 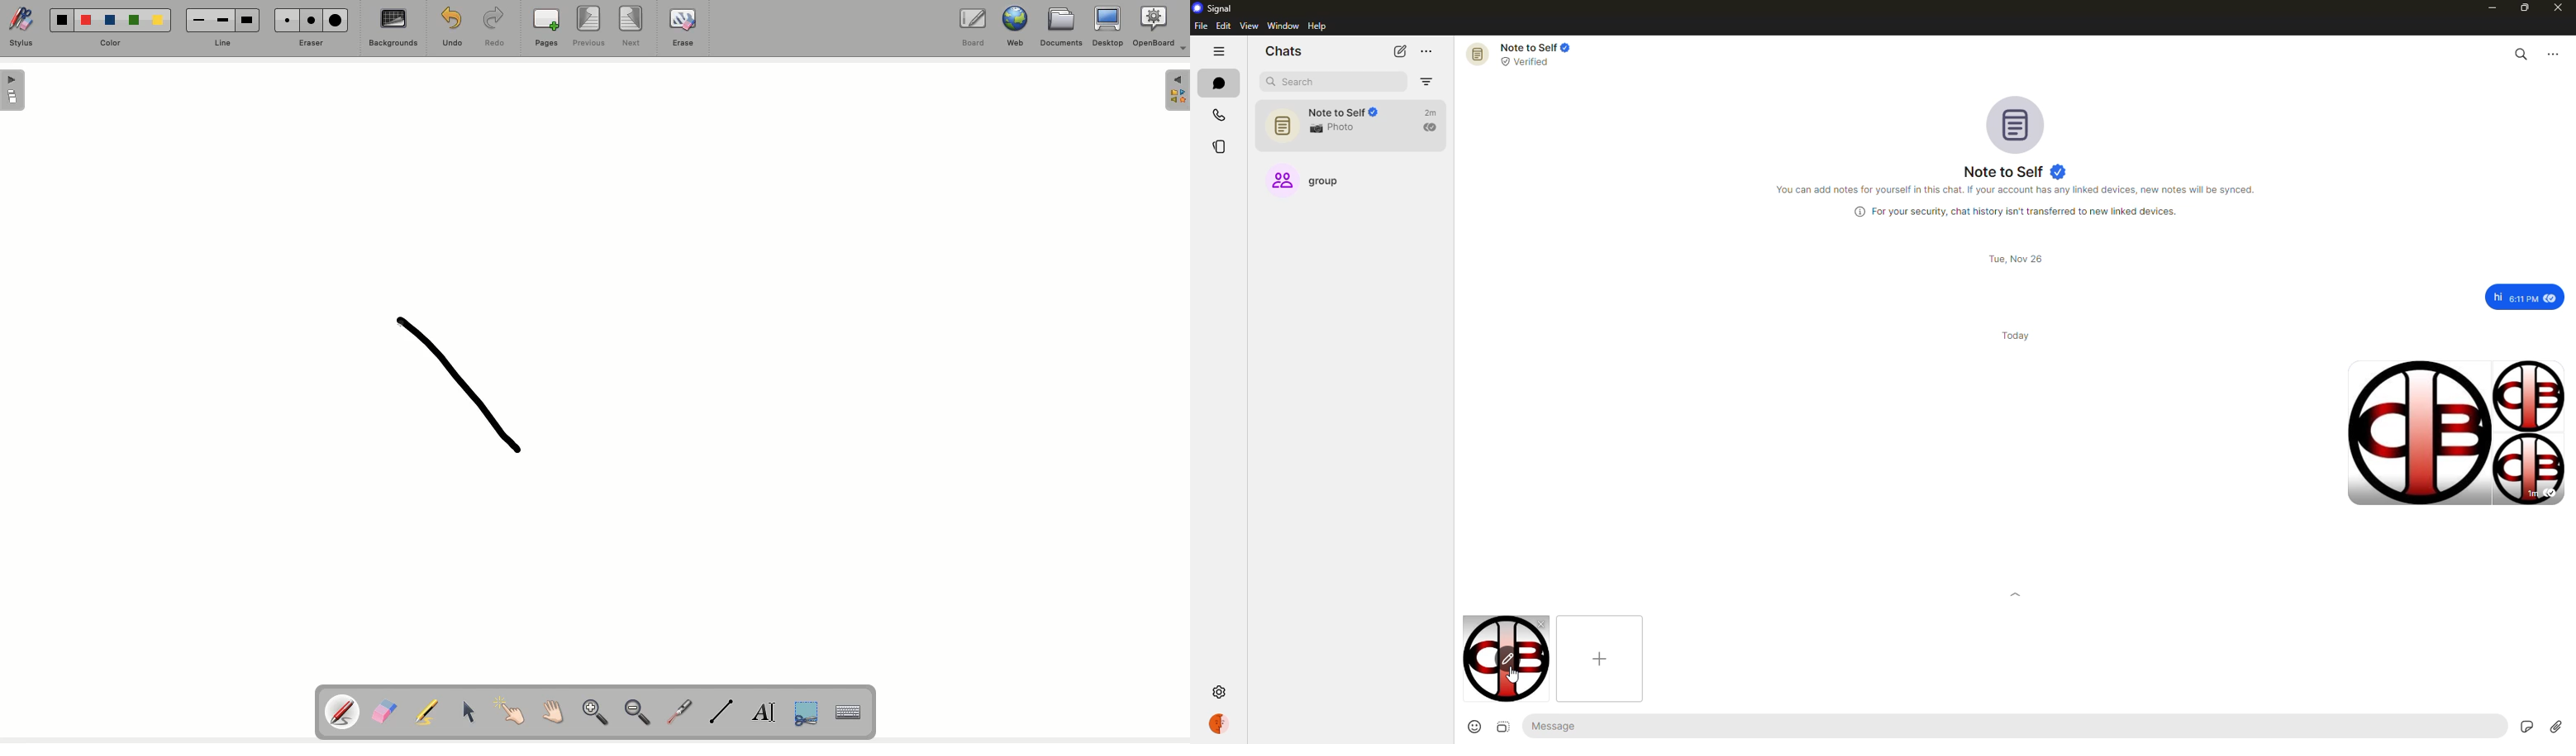 What do you see at coordinates (1318, 26) in the screenshot?
I see `help` at bounding box center [1318, 26].